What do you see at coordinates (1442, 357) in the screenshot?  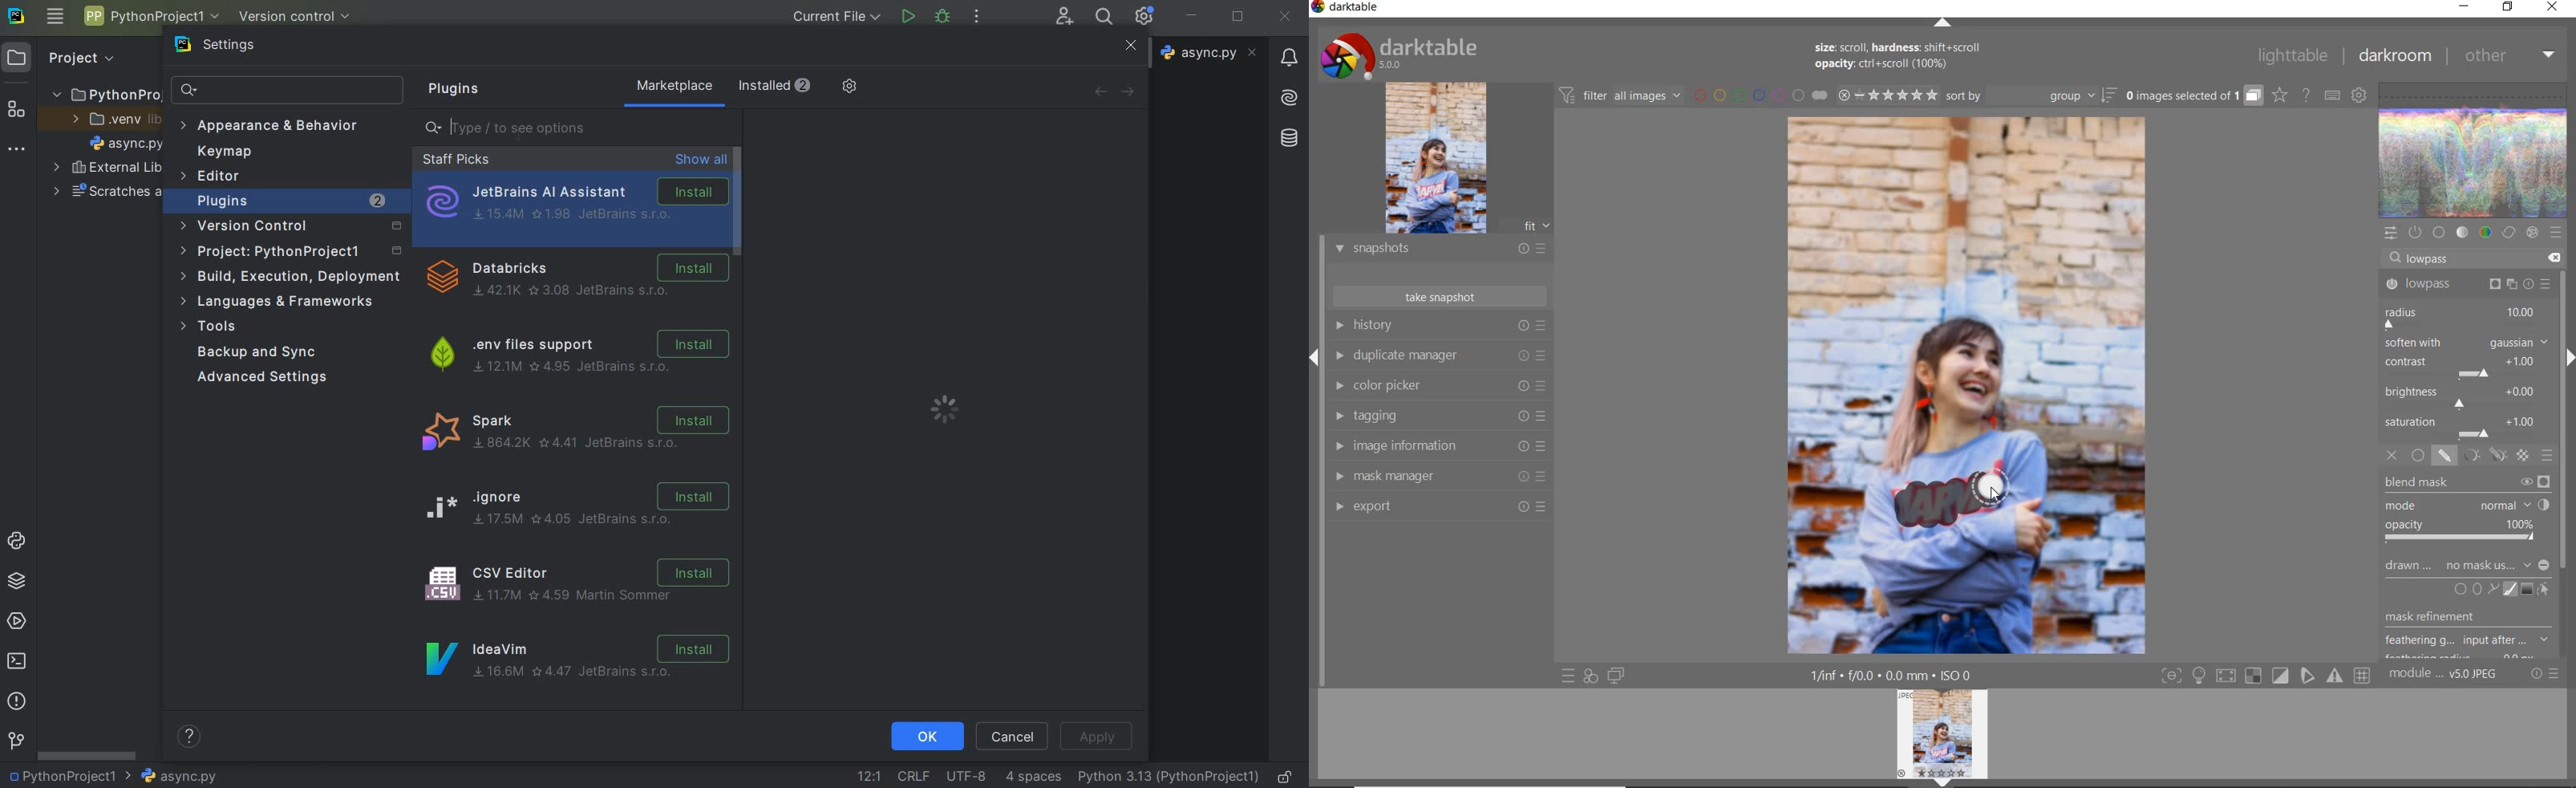 I see `duplicate manager` at bounding box center [1442, 357].